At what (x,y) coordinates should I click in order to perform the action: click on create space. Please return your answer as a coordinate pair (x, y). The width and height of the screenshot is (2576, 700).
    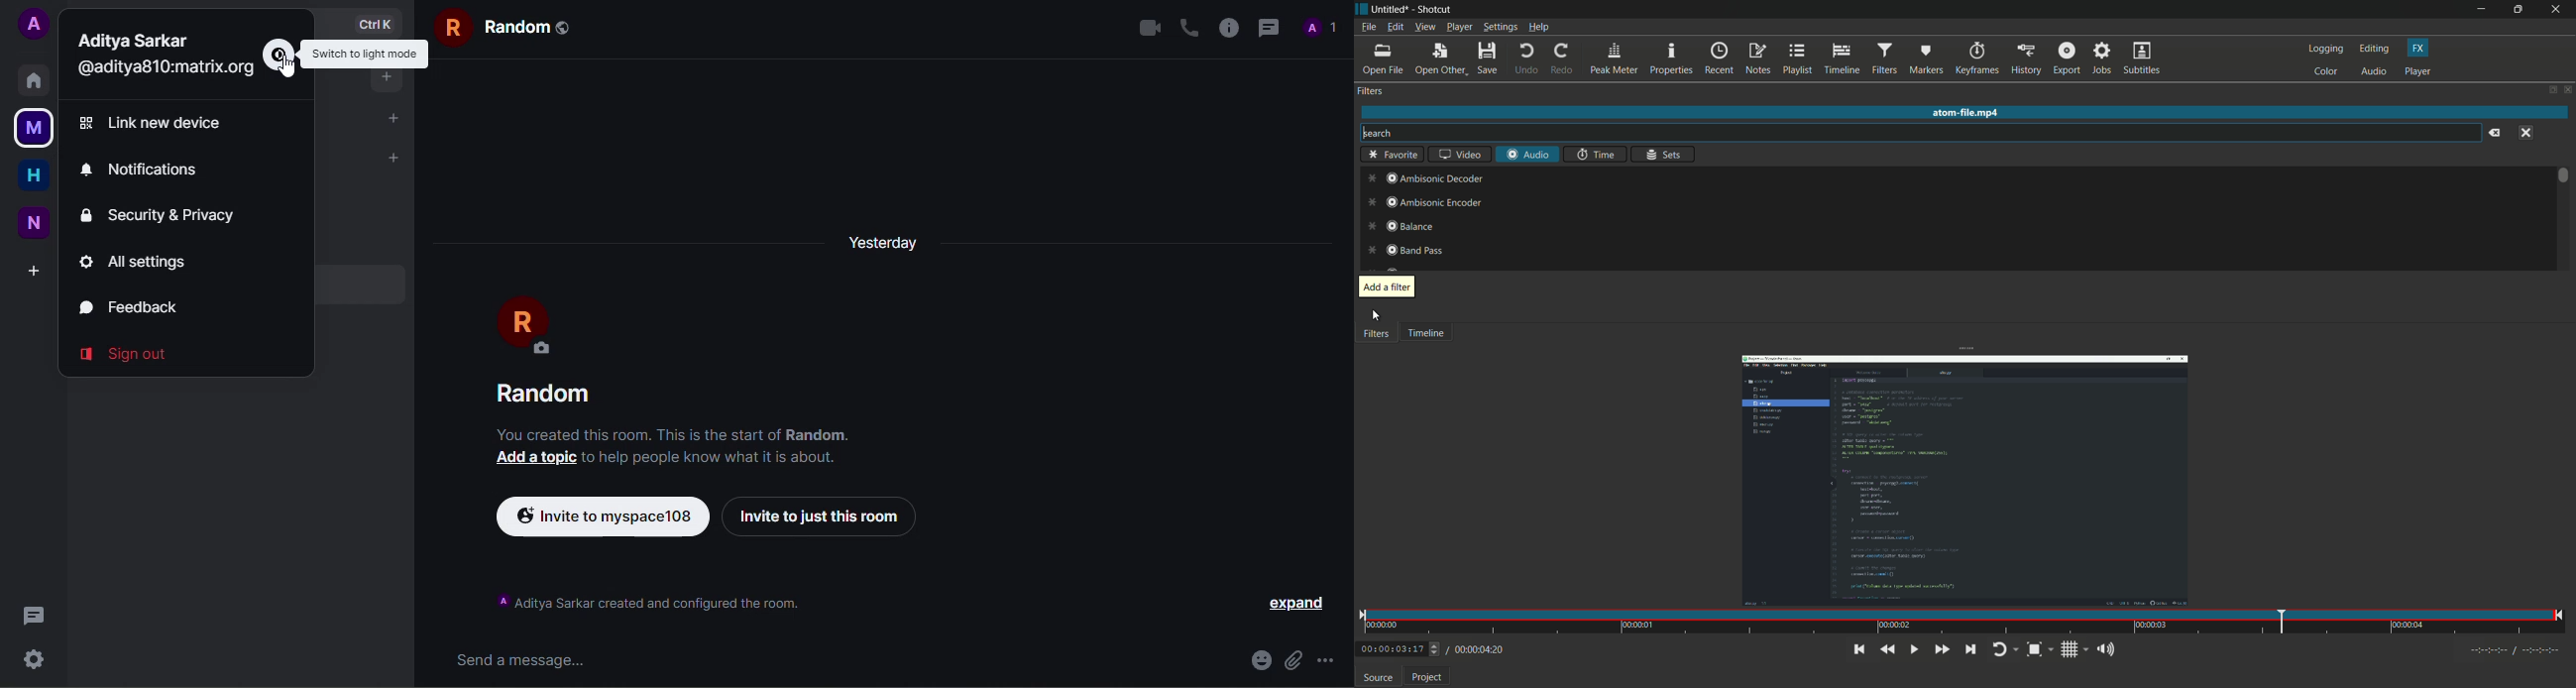
    Looking at the image, I should click on (38, 271).